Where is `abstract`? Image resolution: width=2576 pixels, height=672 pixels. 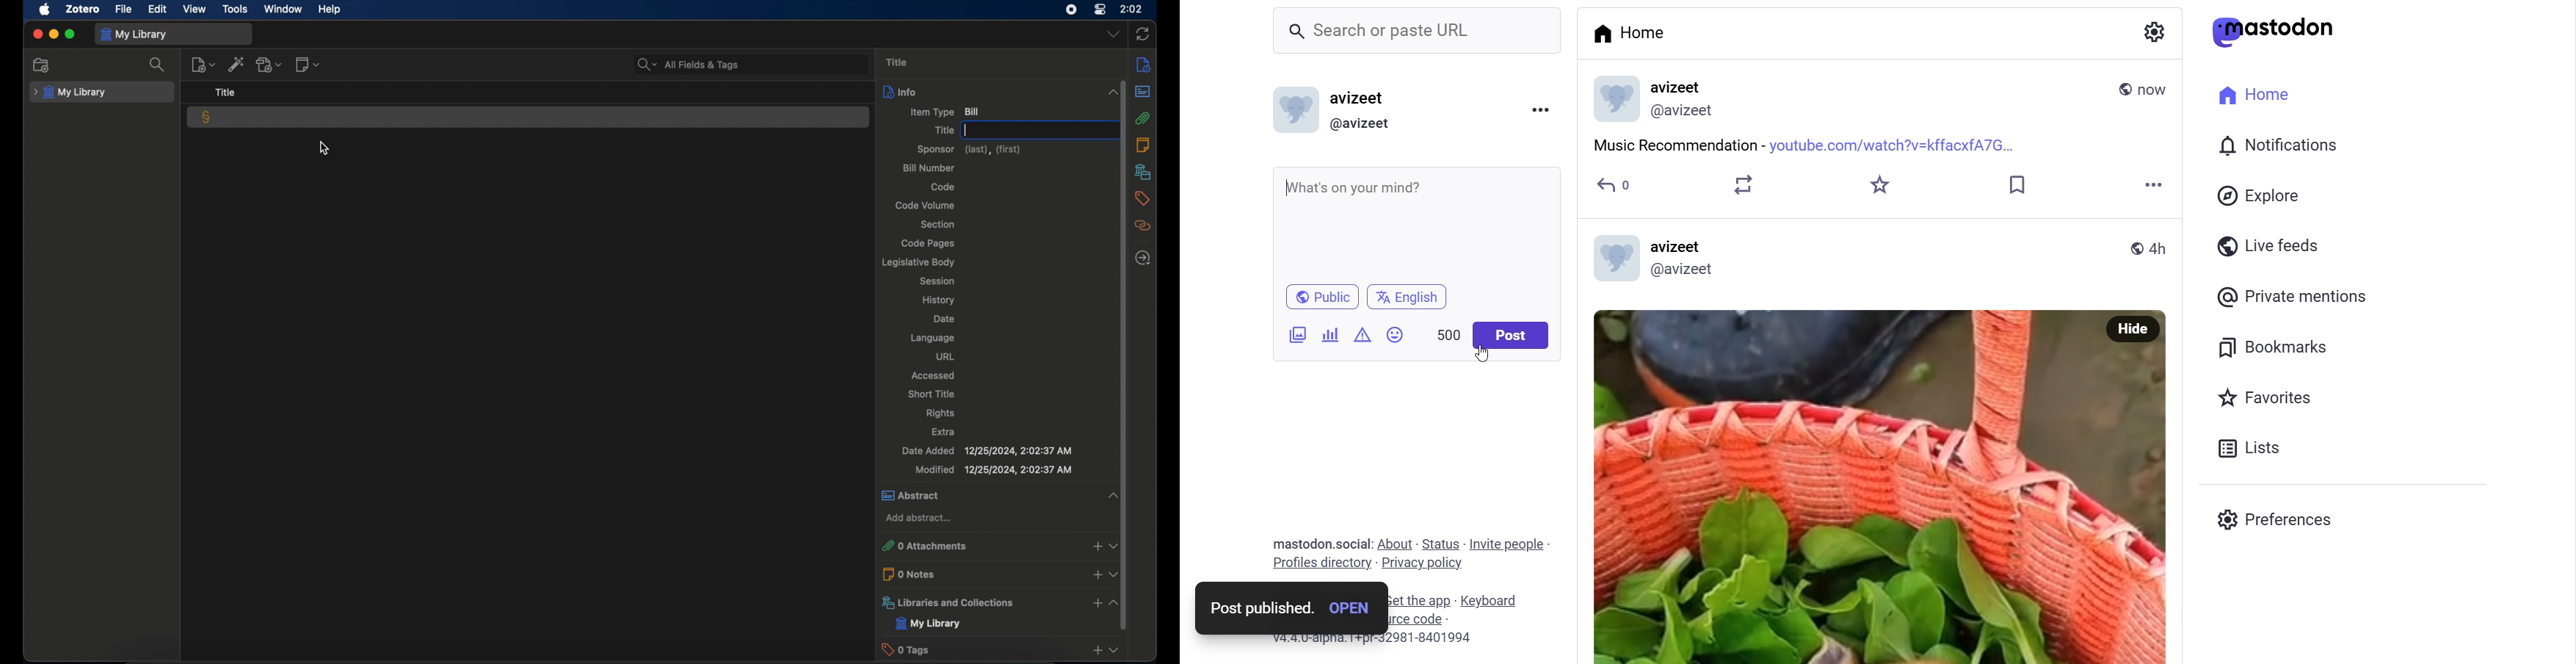 abstract is located at coordinates (1142, 91).